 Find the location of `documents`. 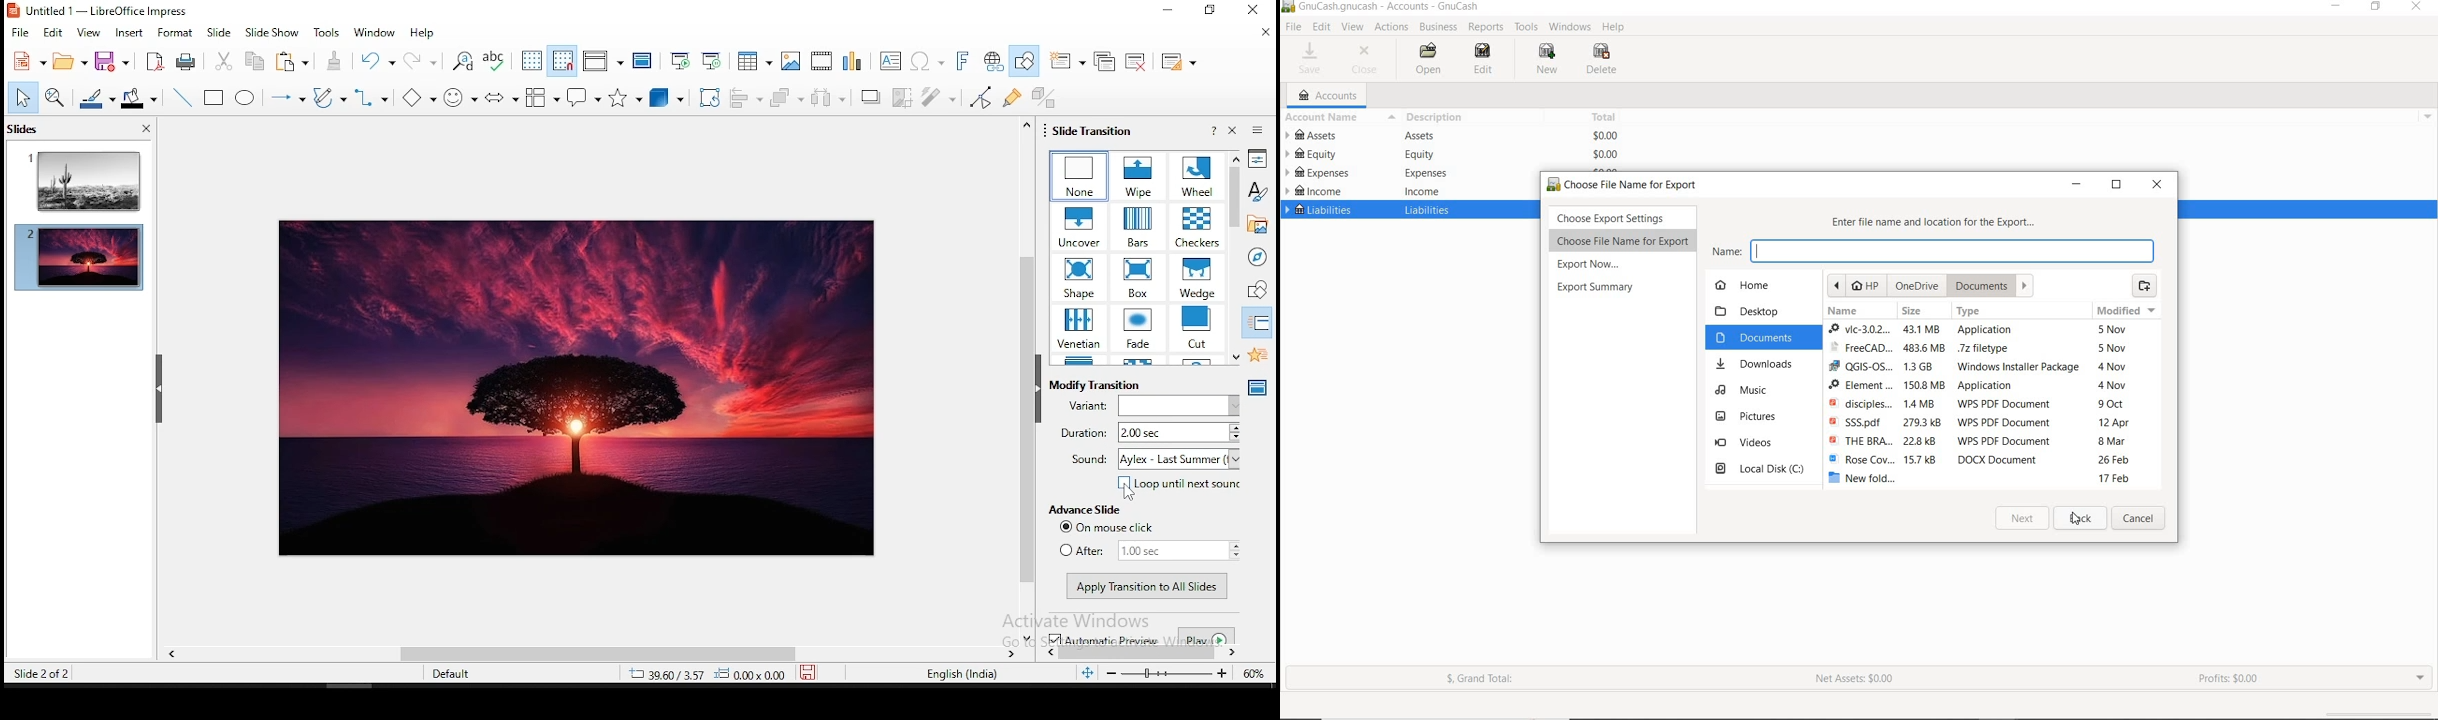

documents is located at coordinates (1759, 338).